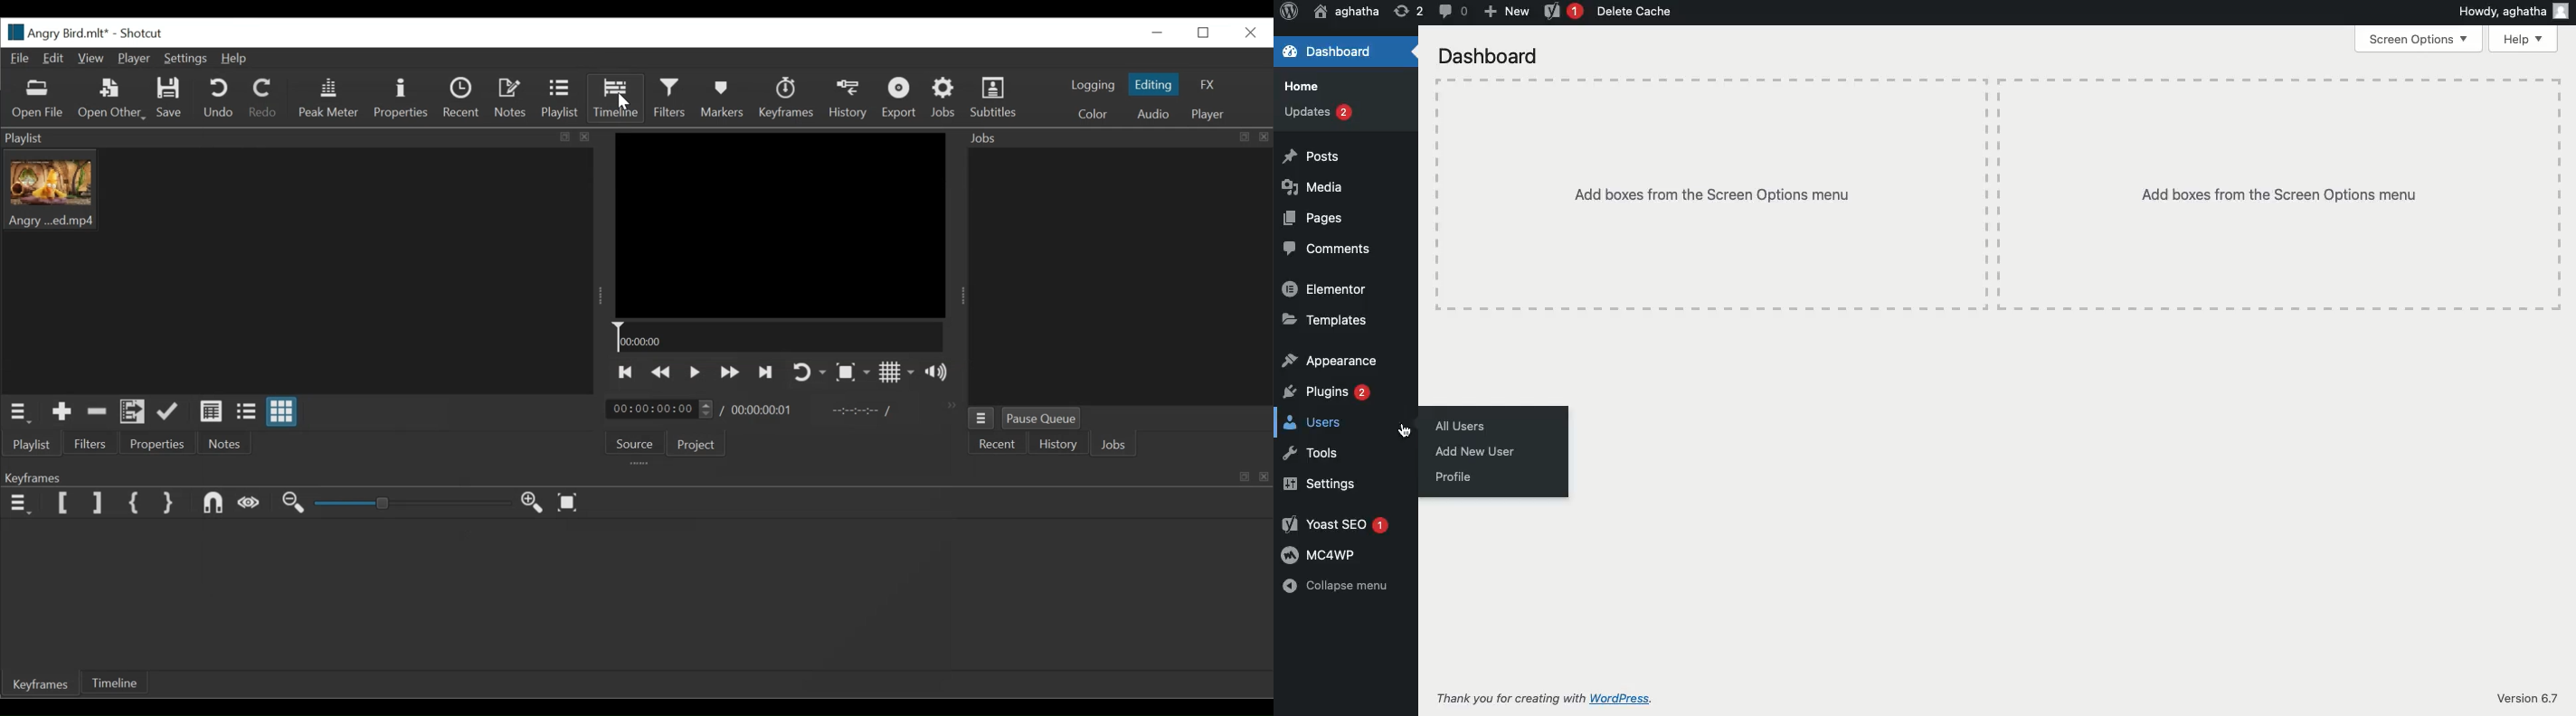  What do you see at coordinates (248, 503) in the screenshot?
I see `Scrub while dragging` at bounding box center [248, 503].